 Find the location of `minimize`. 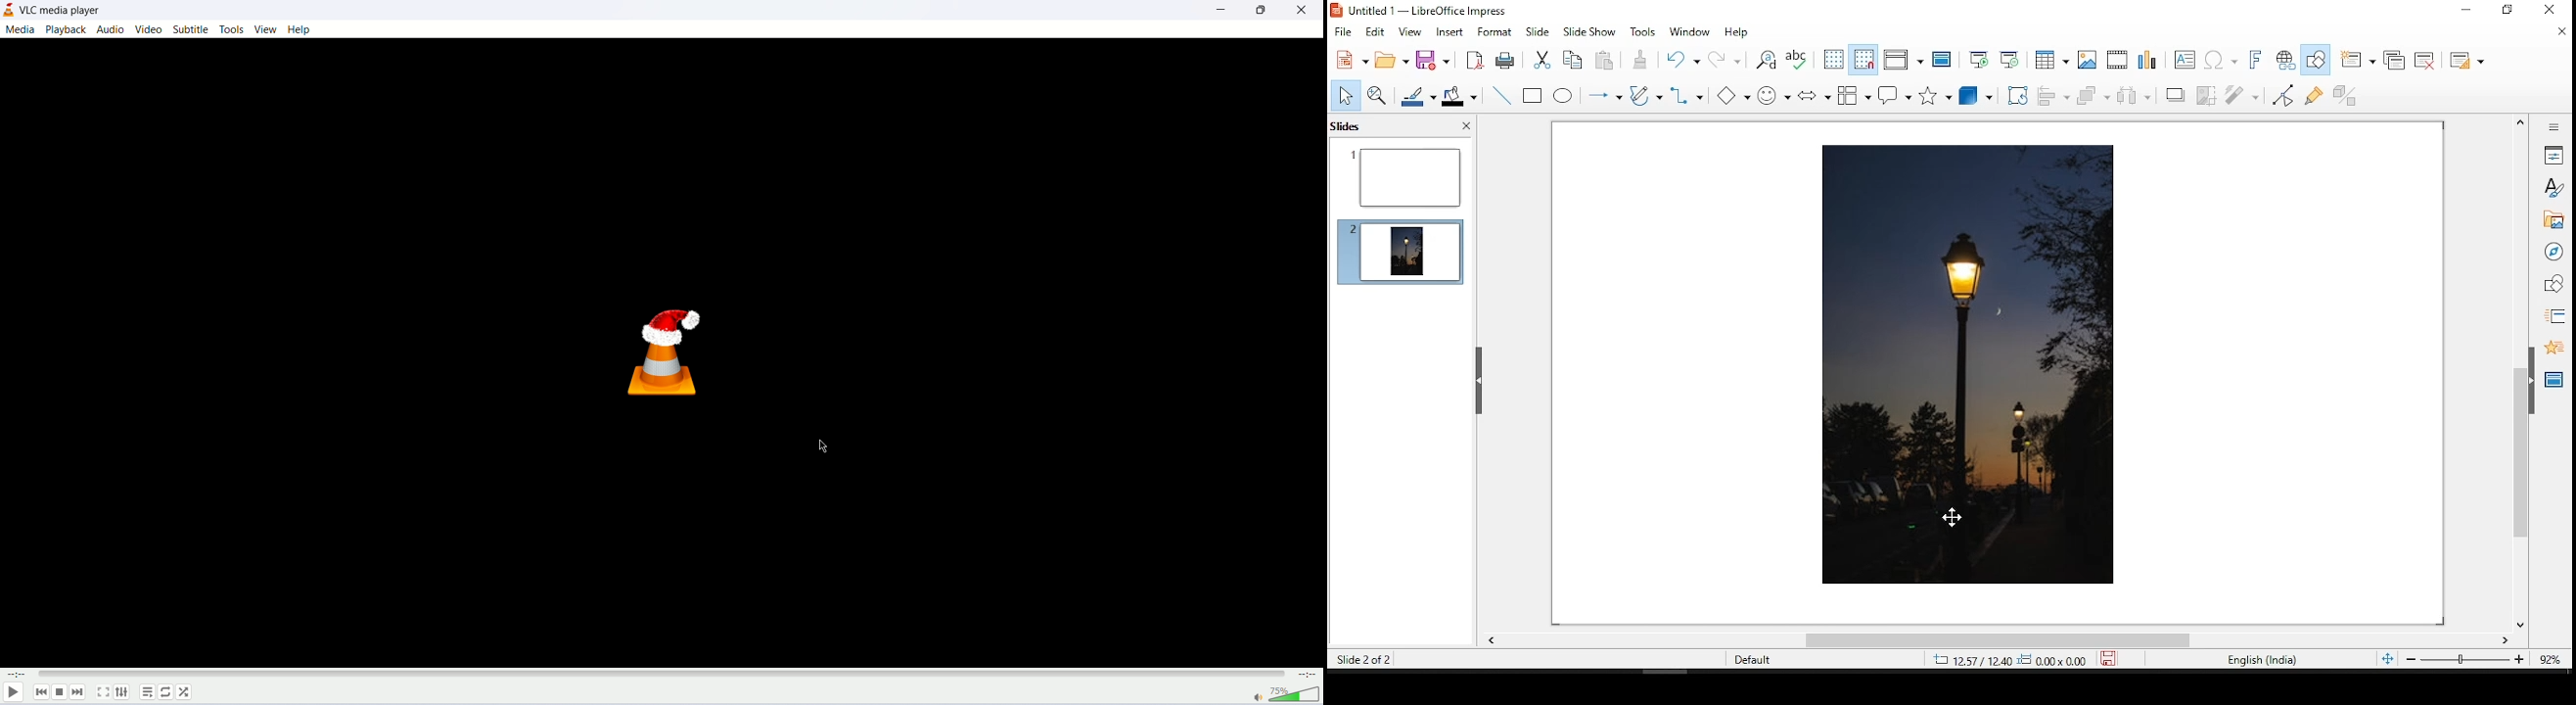

minimize is located at coordinates (1217, 10).